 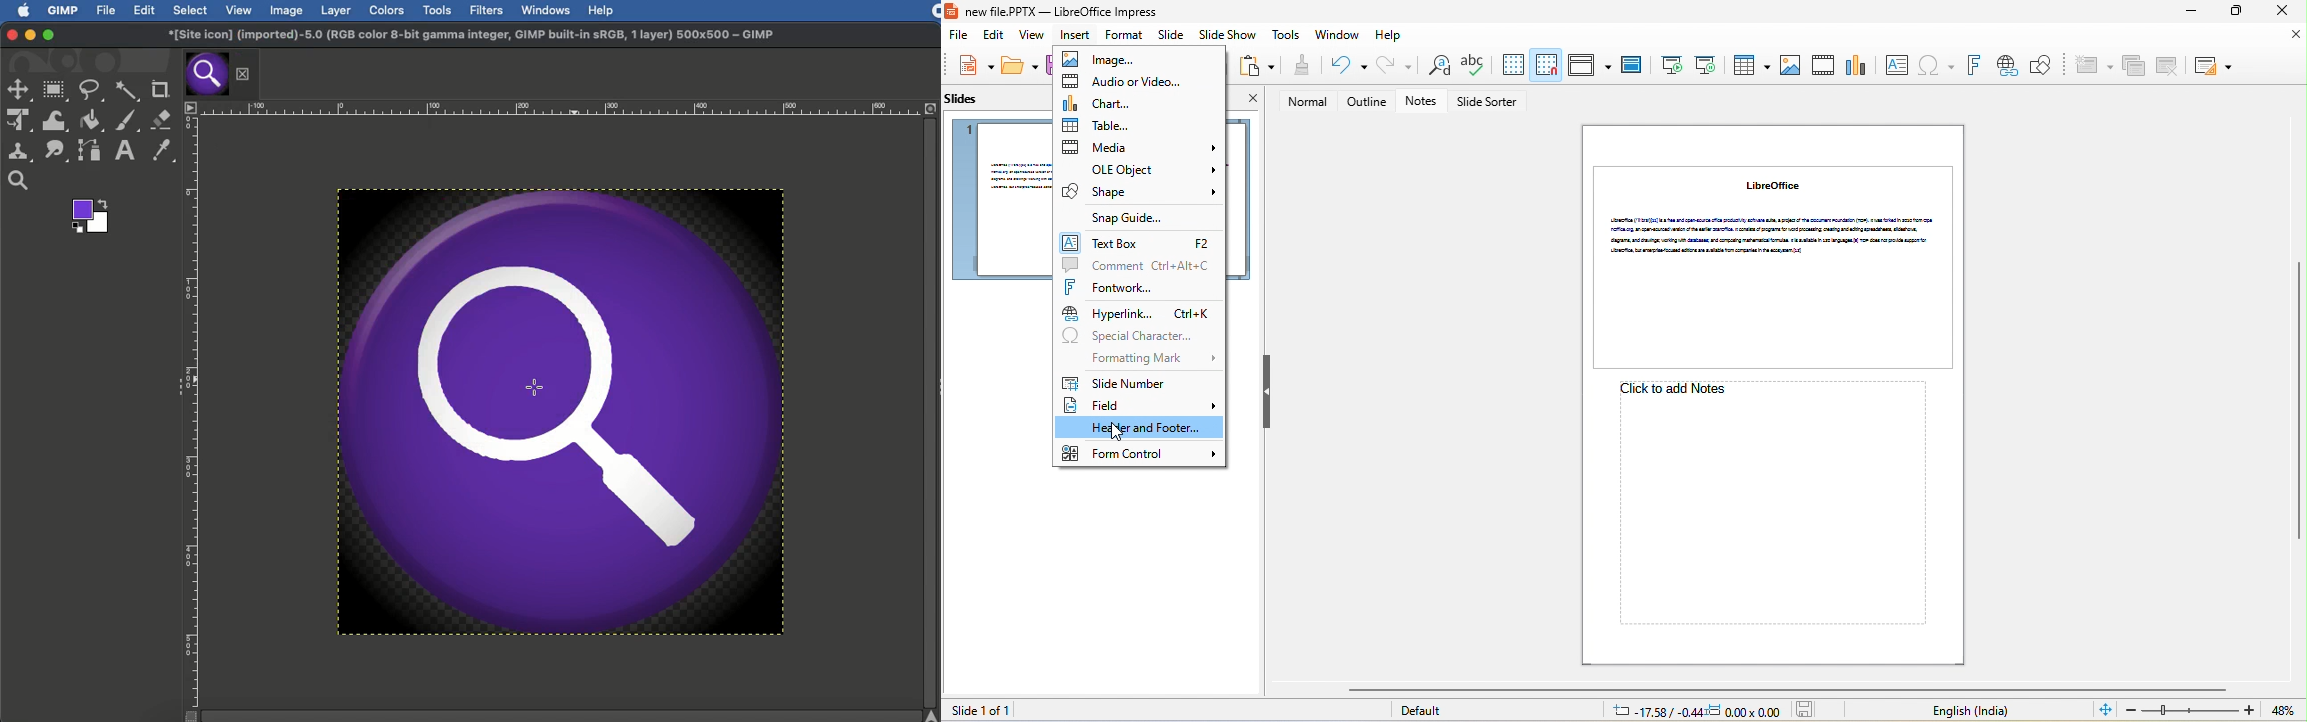 What do you see at coordinates (571, 108) in the screenshot?
I see `Scale` at bounding box center [571, 108].